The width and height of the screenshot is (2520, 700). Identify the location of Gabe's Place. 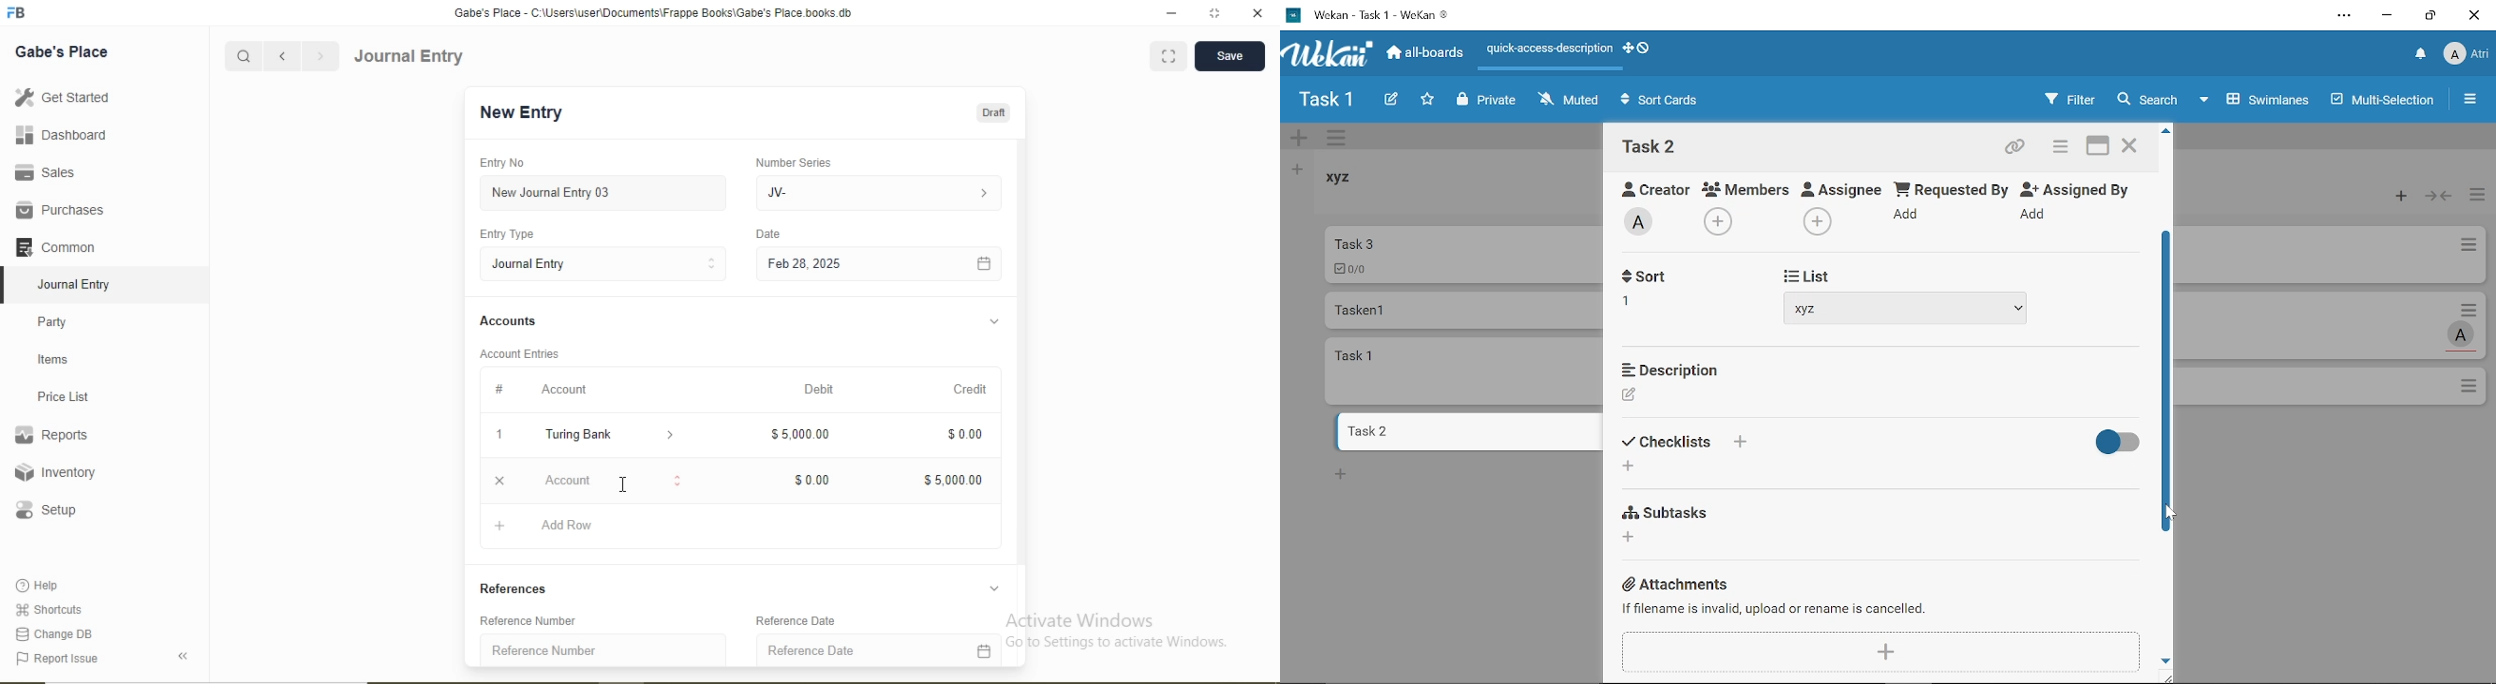
(62, 52).